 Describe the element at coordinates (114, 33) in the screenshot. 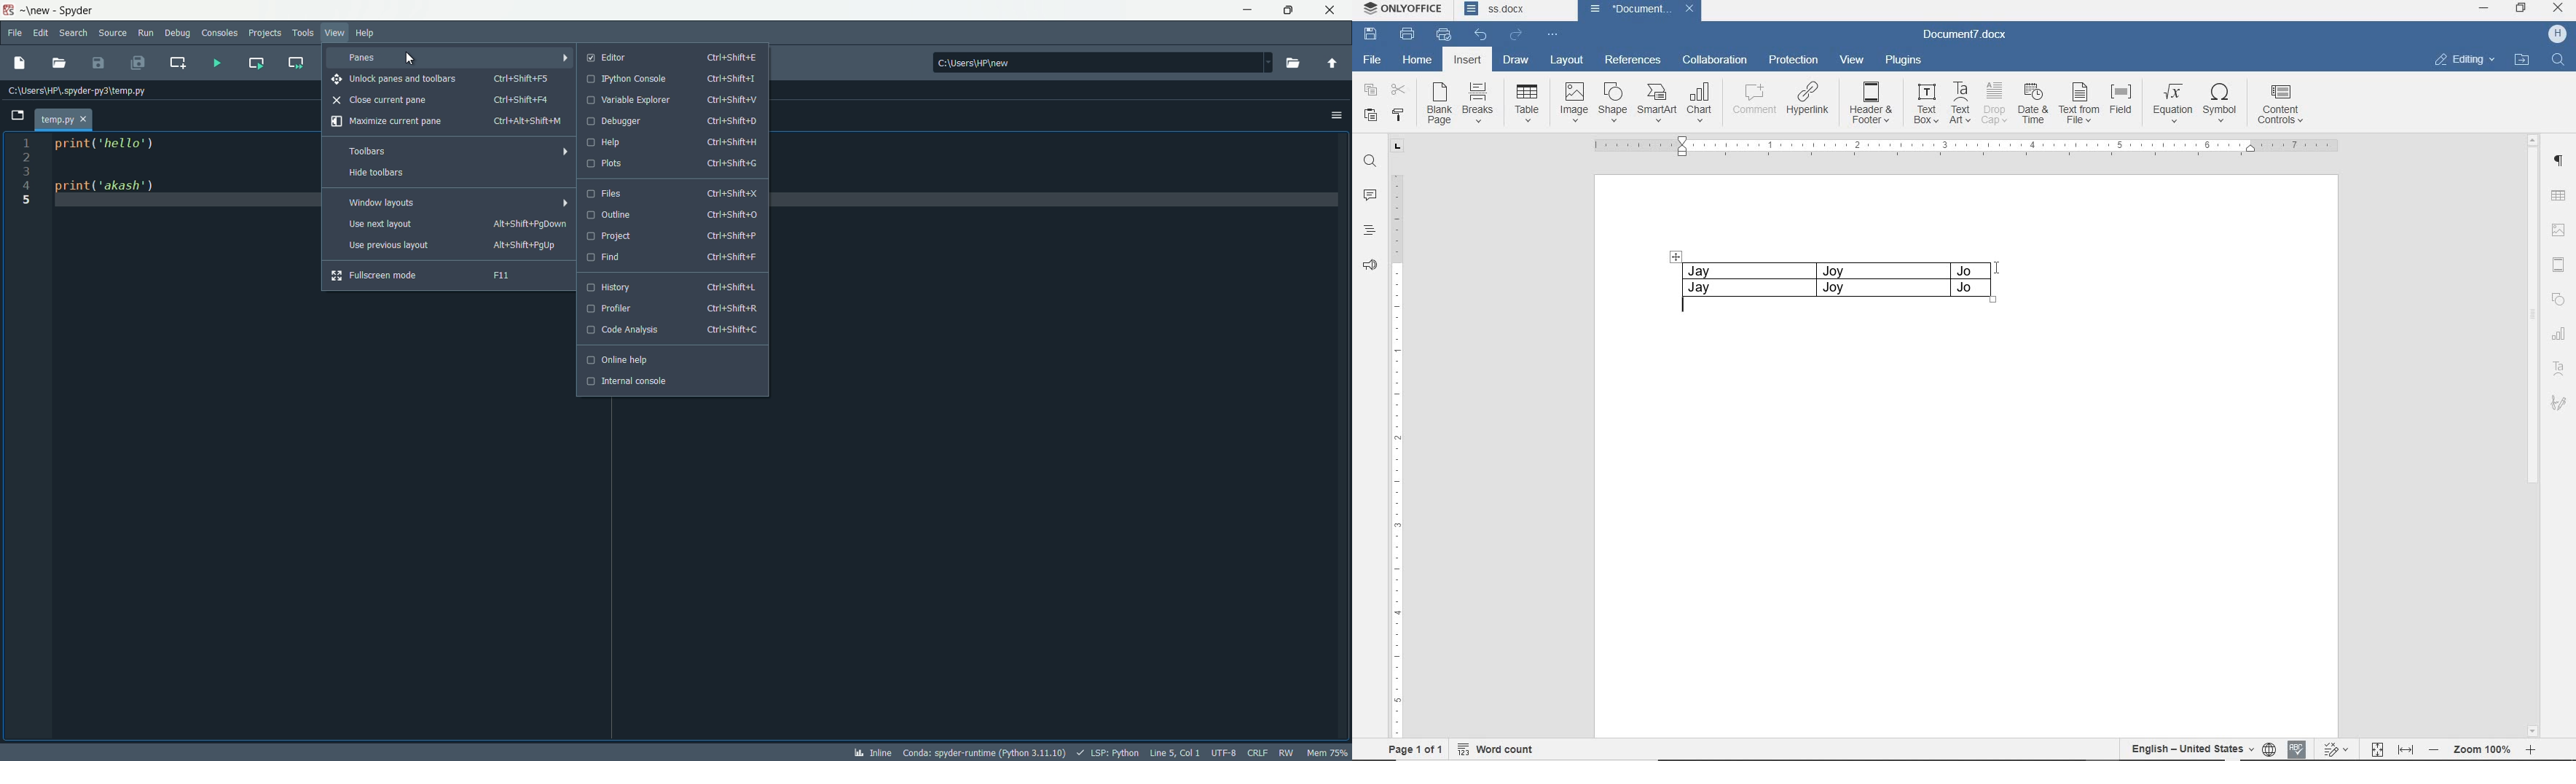

I see `source menu` at that location.